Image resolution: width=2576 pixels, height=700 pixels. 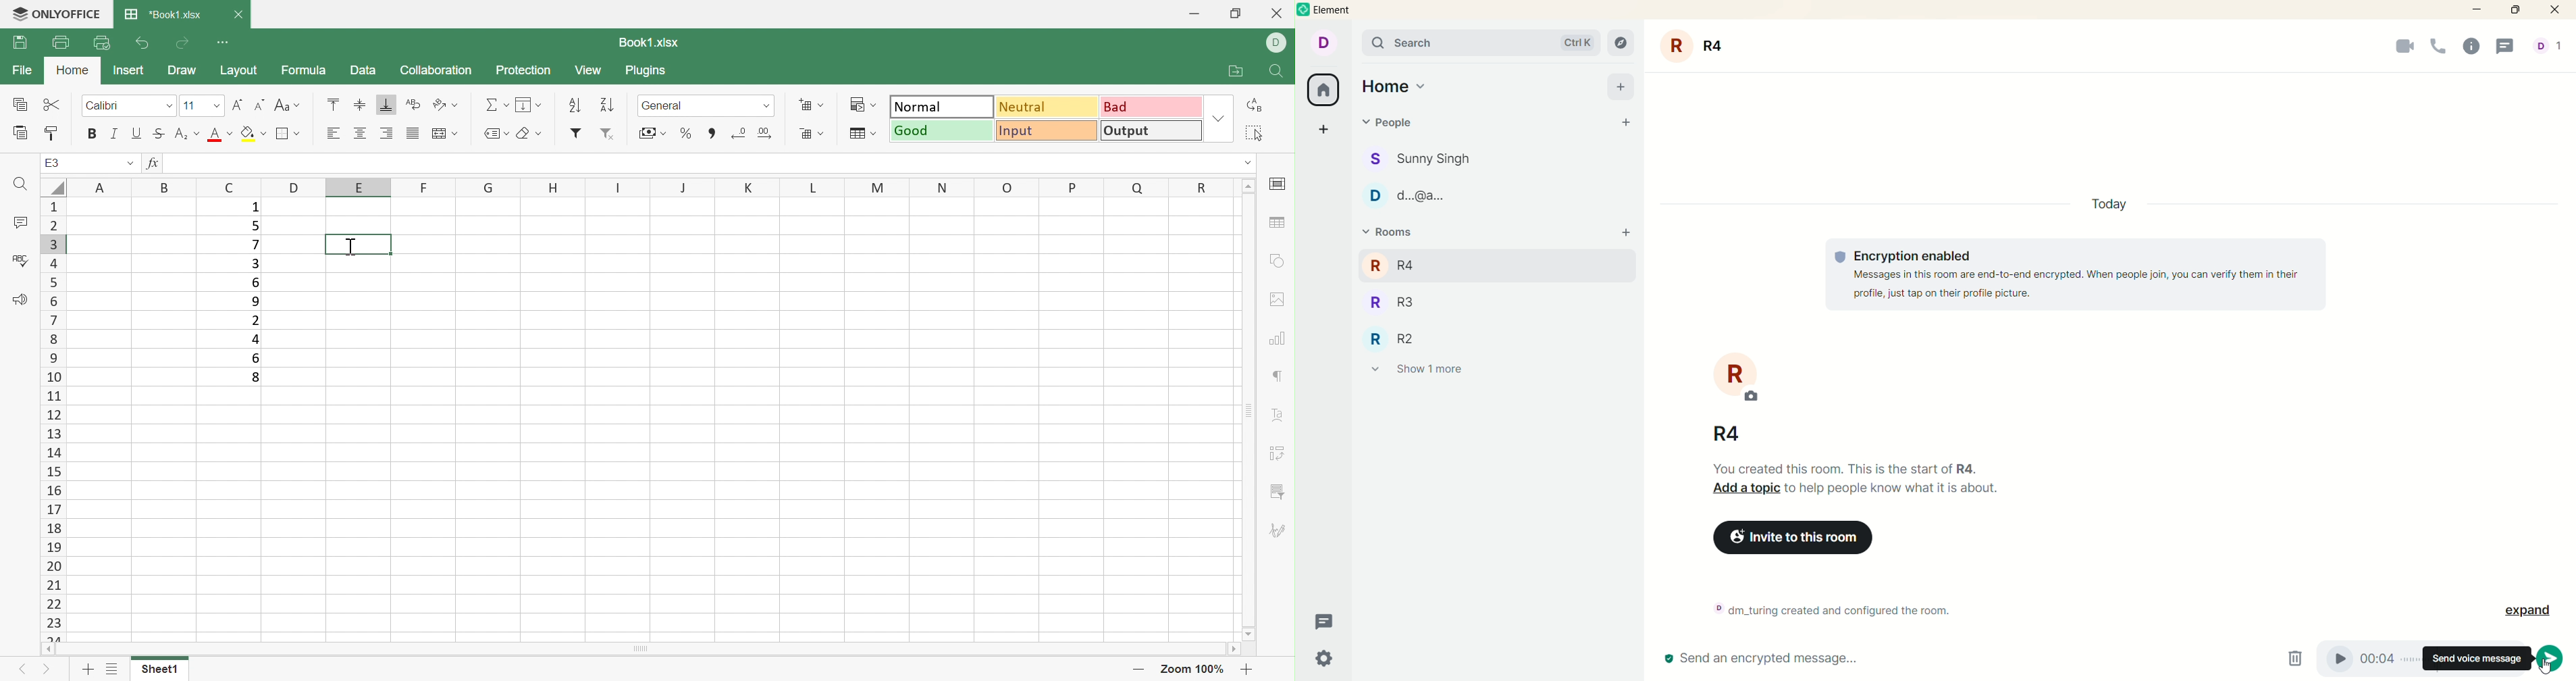 I want to click on people, so click(x=2548, y=47).